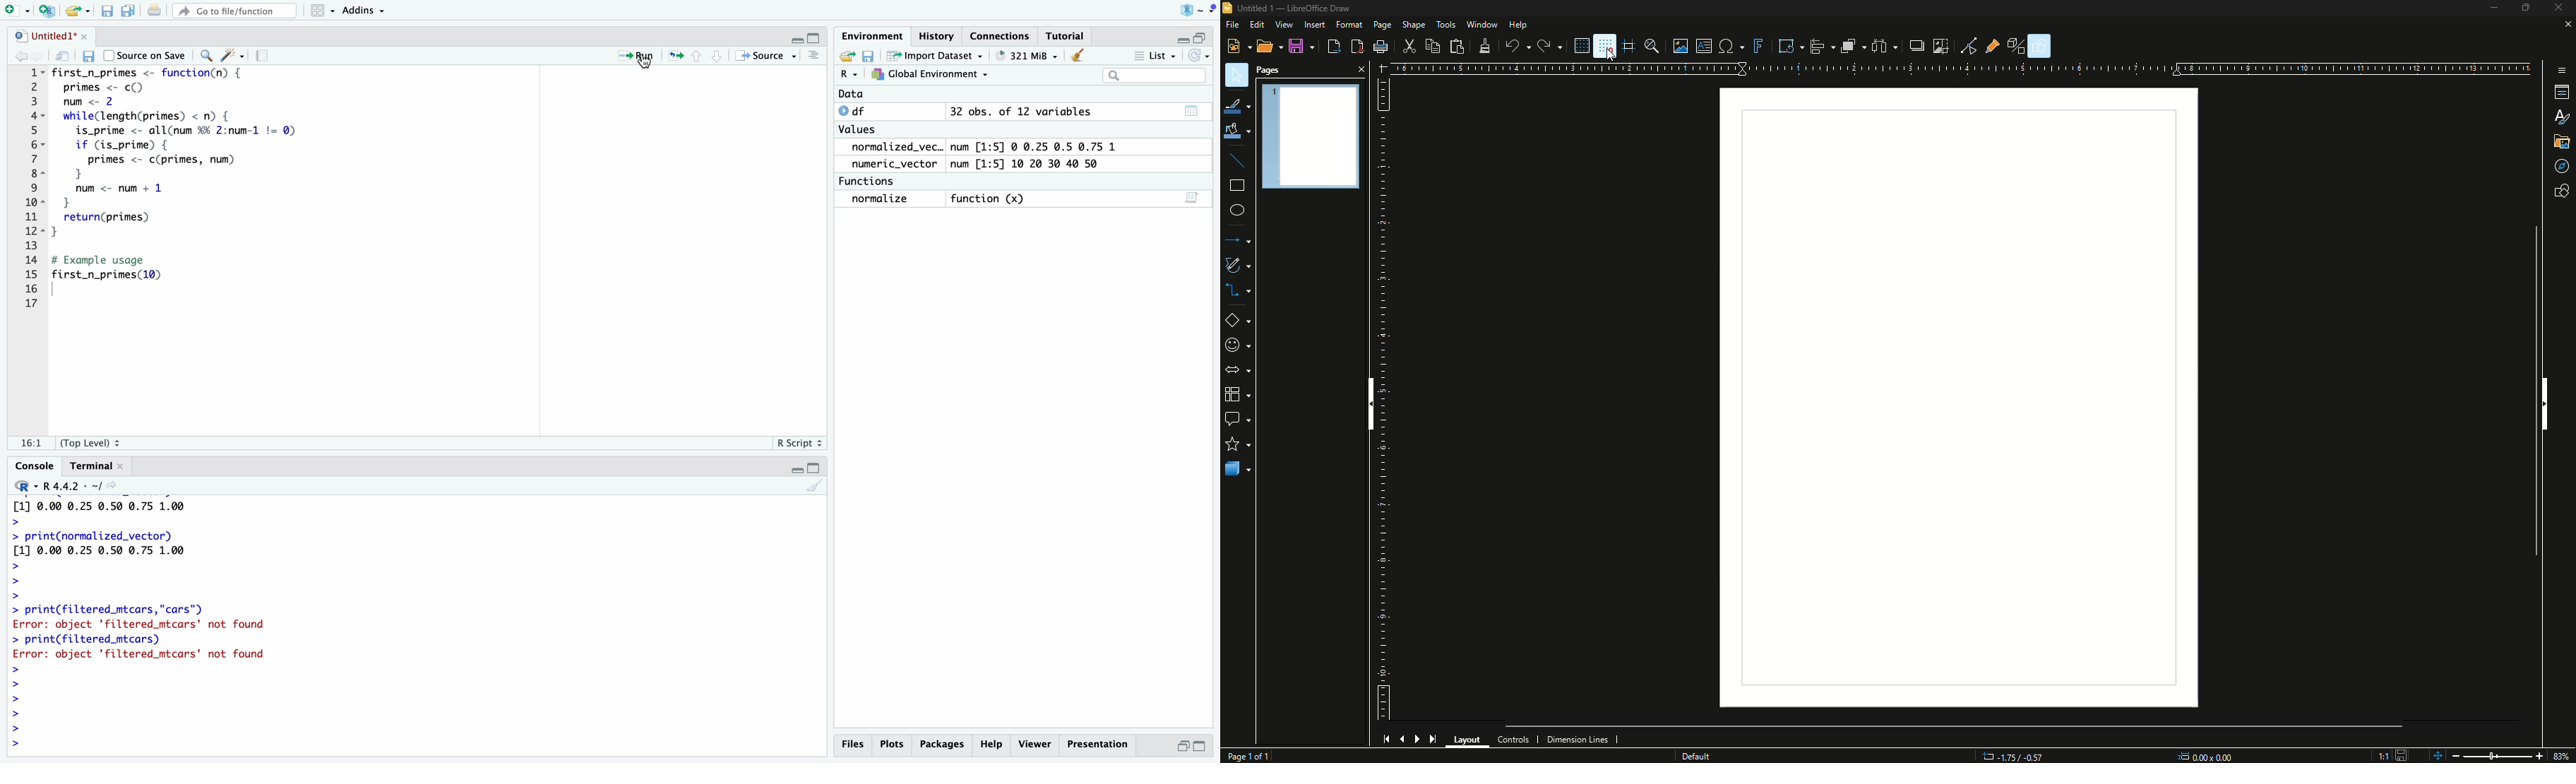 Image resolution: width=2576 pixels, height=784 pixels. Describe the element at coordinates (1149, 55) in the screenshot. I see `= List ` at that location.